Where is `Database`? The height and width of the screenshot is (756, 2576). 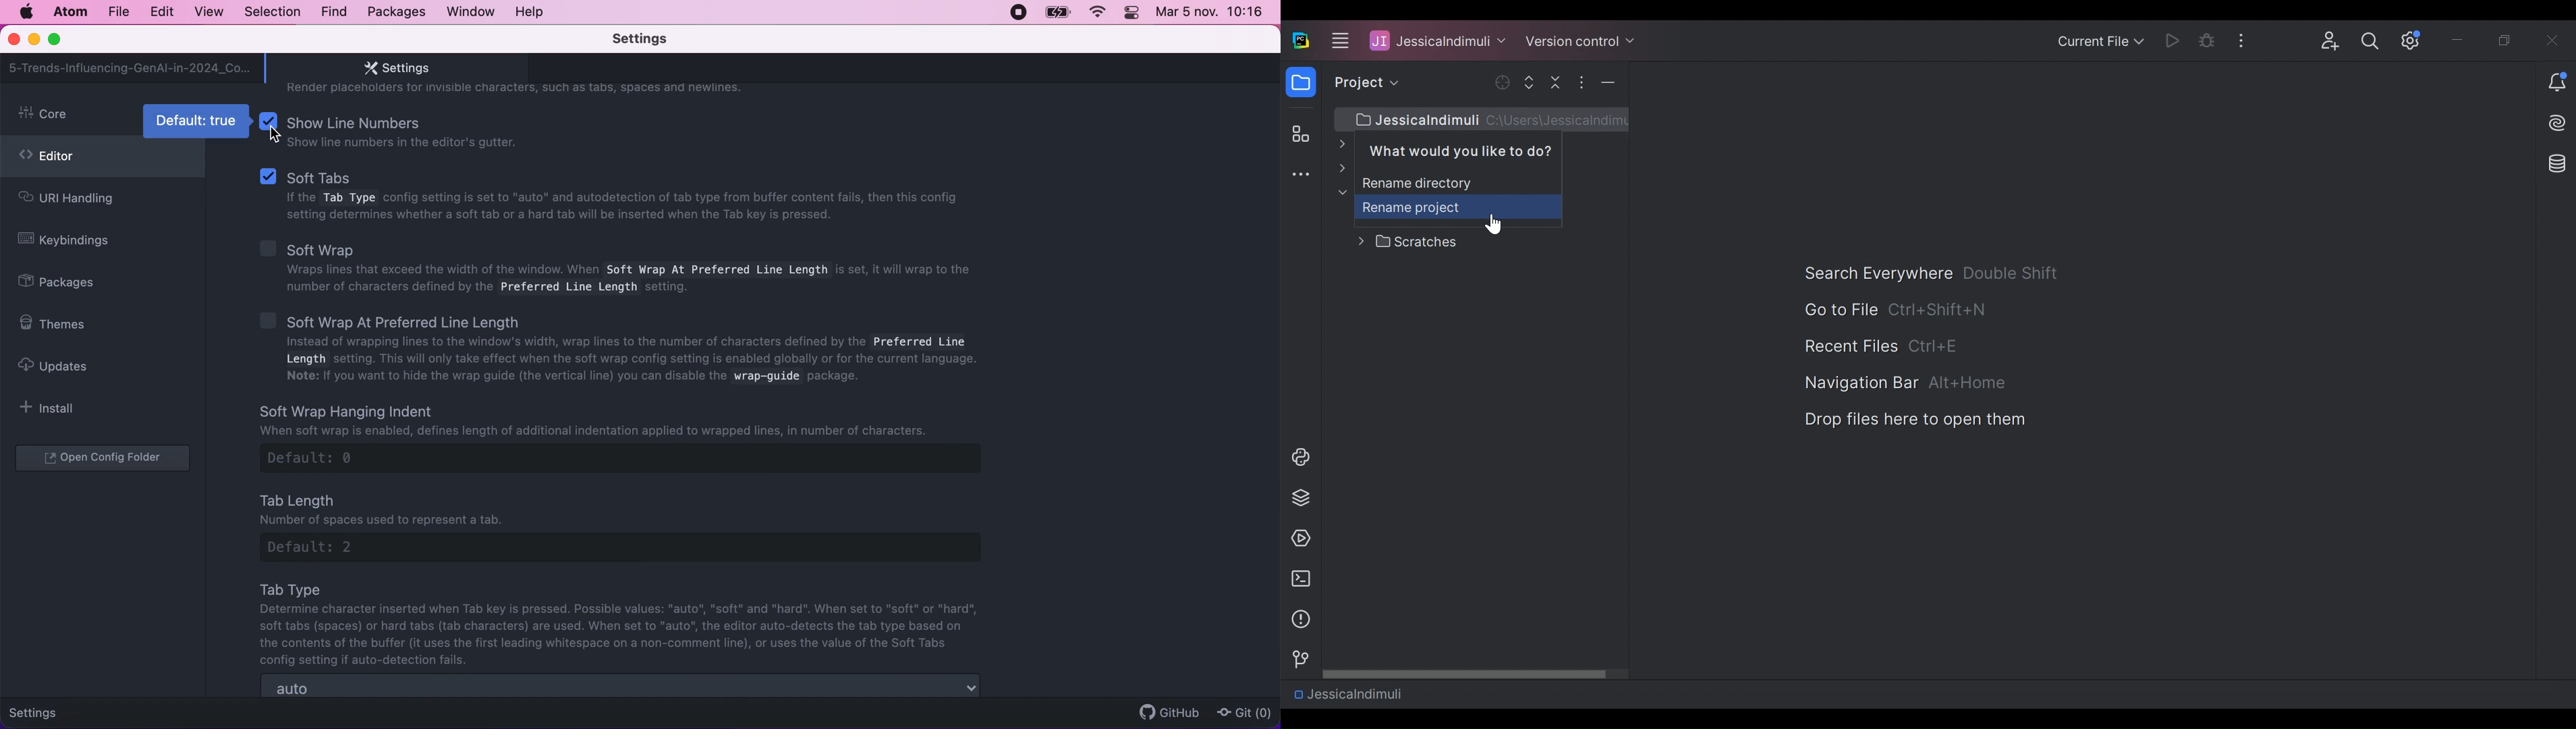 Database is located at coordinates (2554, 163).